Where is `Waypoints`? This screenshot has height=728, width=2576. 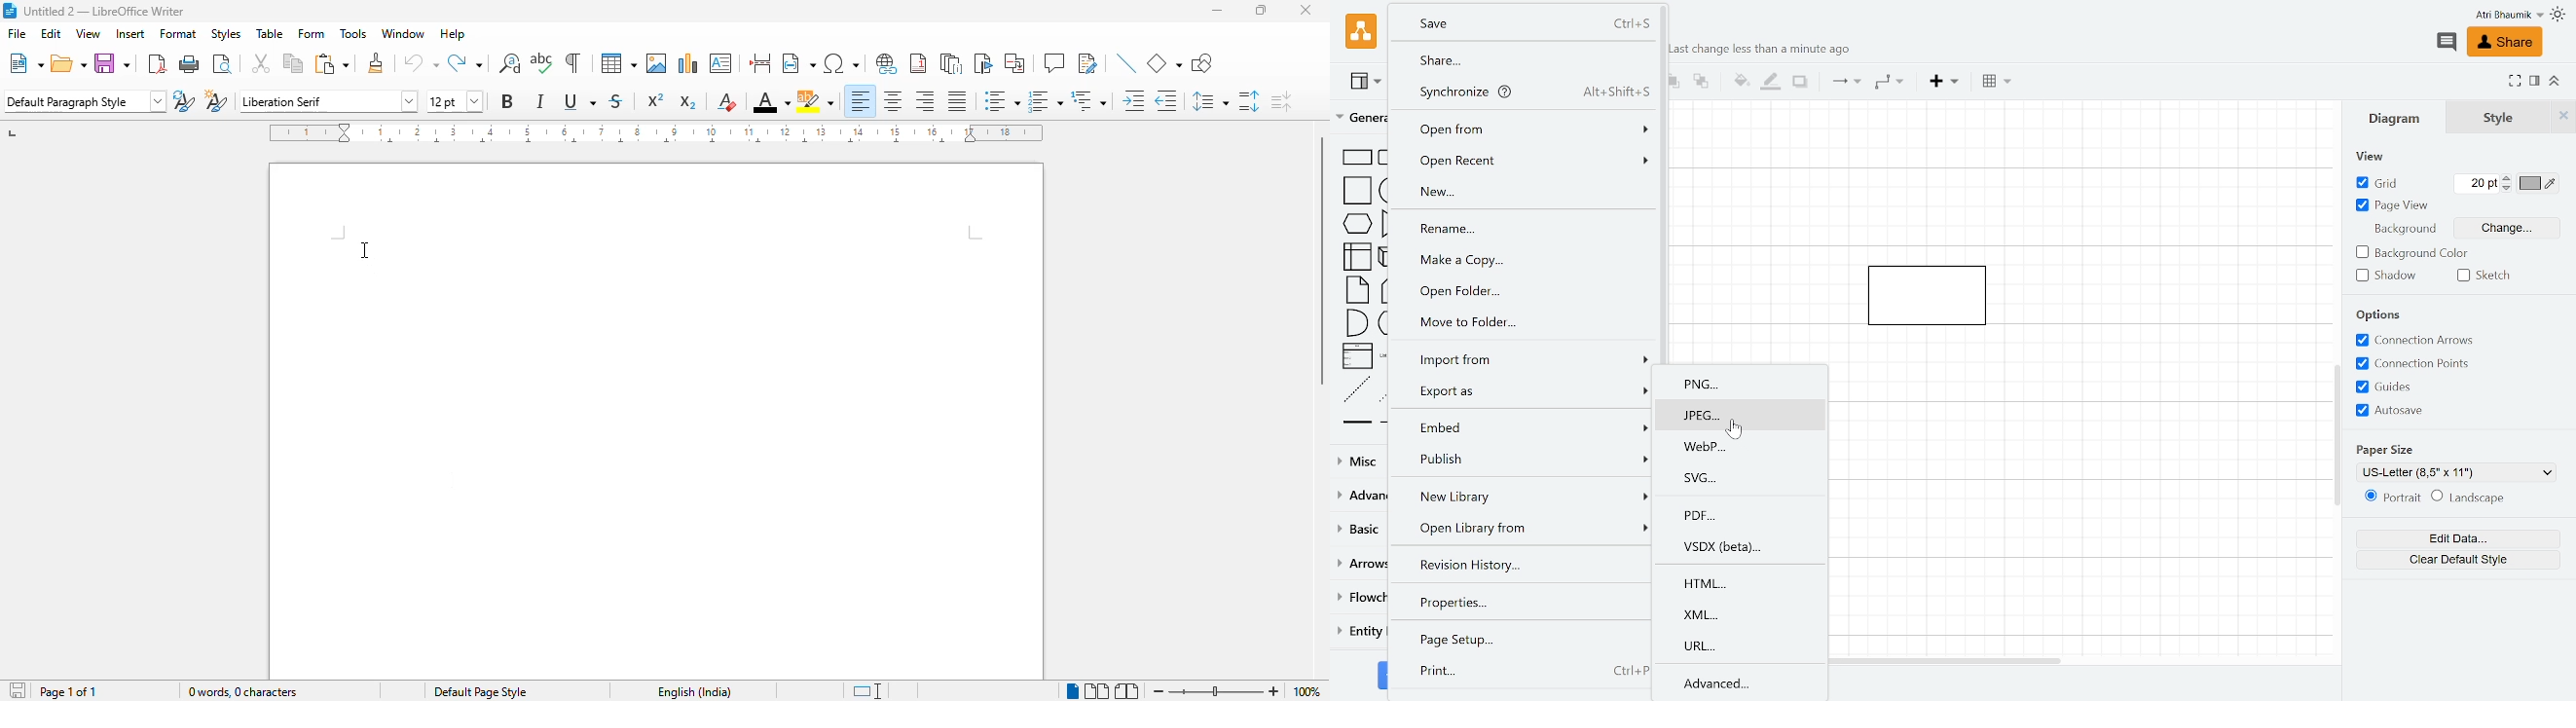
Waypoints is located at coordinates (1888, 83).